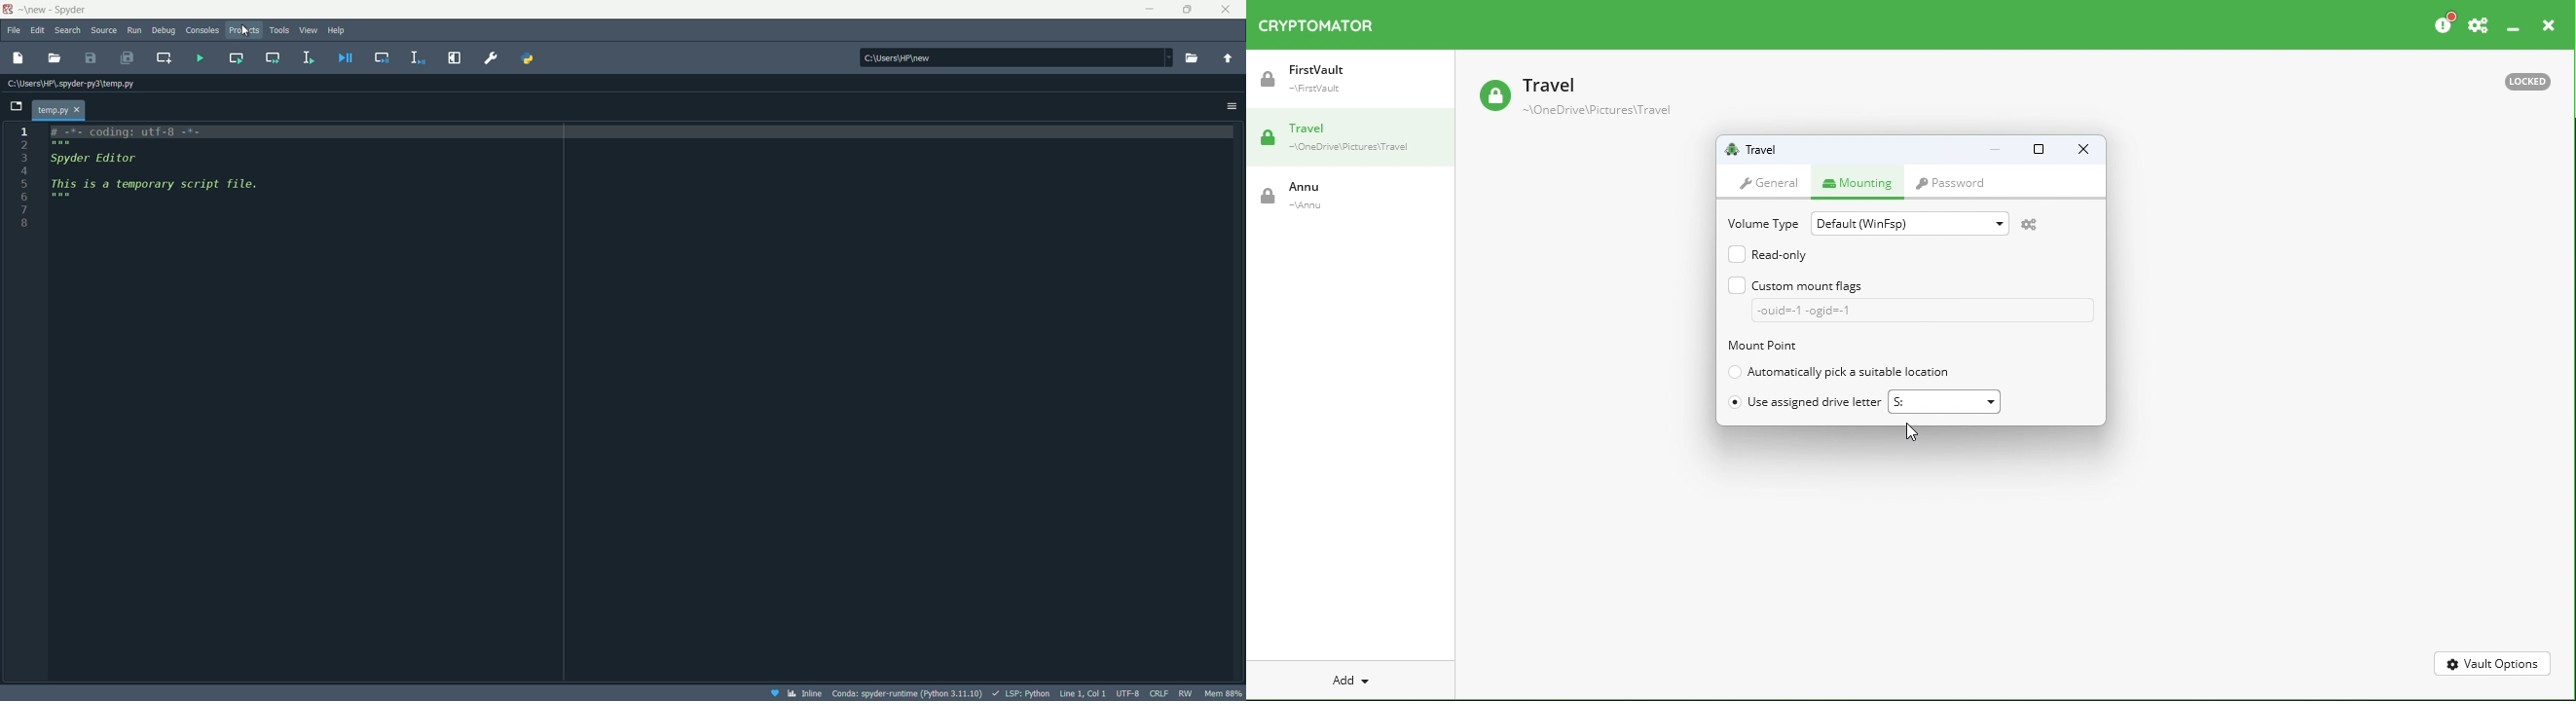 This screenshot has height=728, width=2576. I want to click on Search menu, so click(67, 32).